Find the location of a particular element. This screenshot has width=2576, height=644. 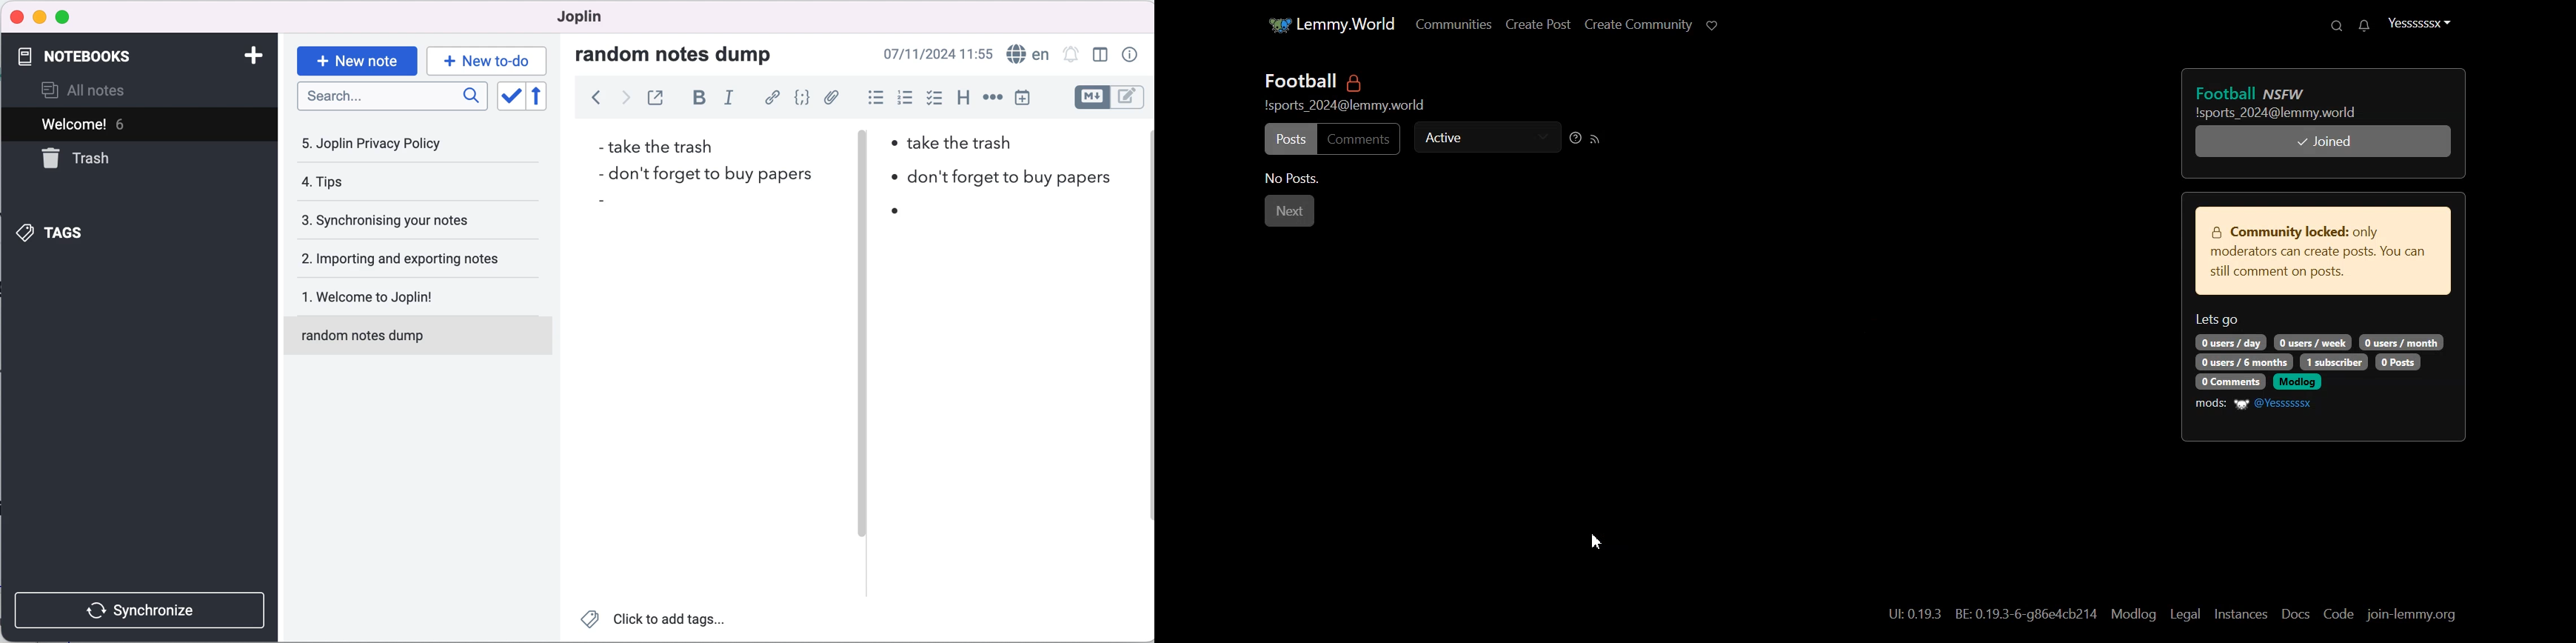

Instance is located at coordinates (2232, 613).